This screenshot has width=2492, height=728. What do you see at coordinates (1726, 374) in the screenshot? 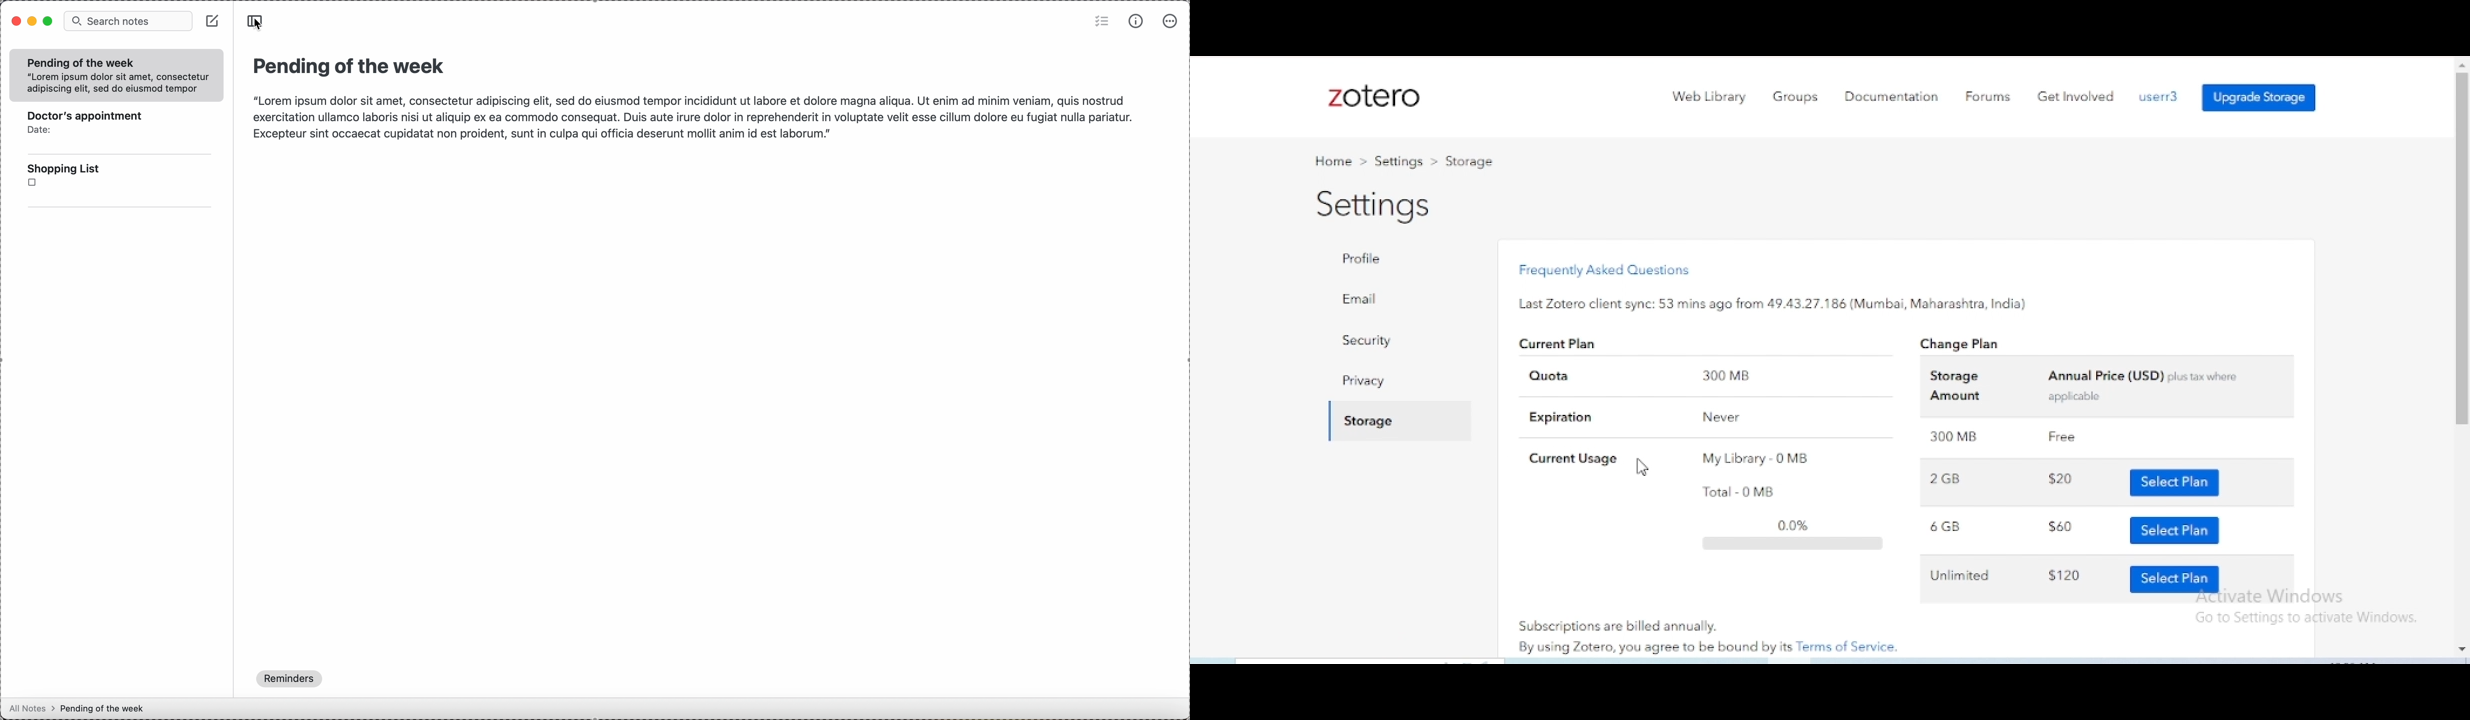
I see `300 MB` at bounding box center [1726, 374].